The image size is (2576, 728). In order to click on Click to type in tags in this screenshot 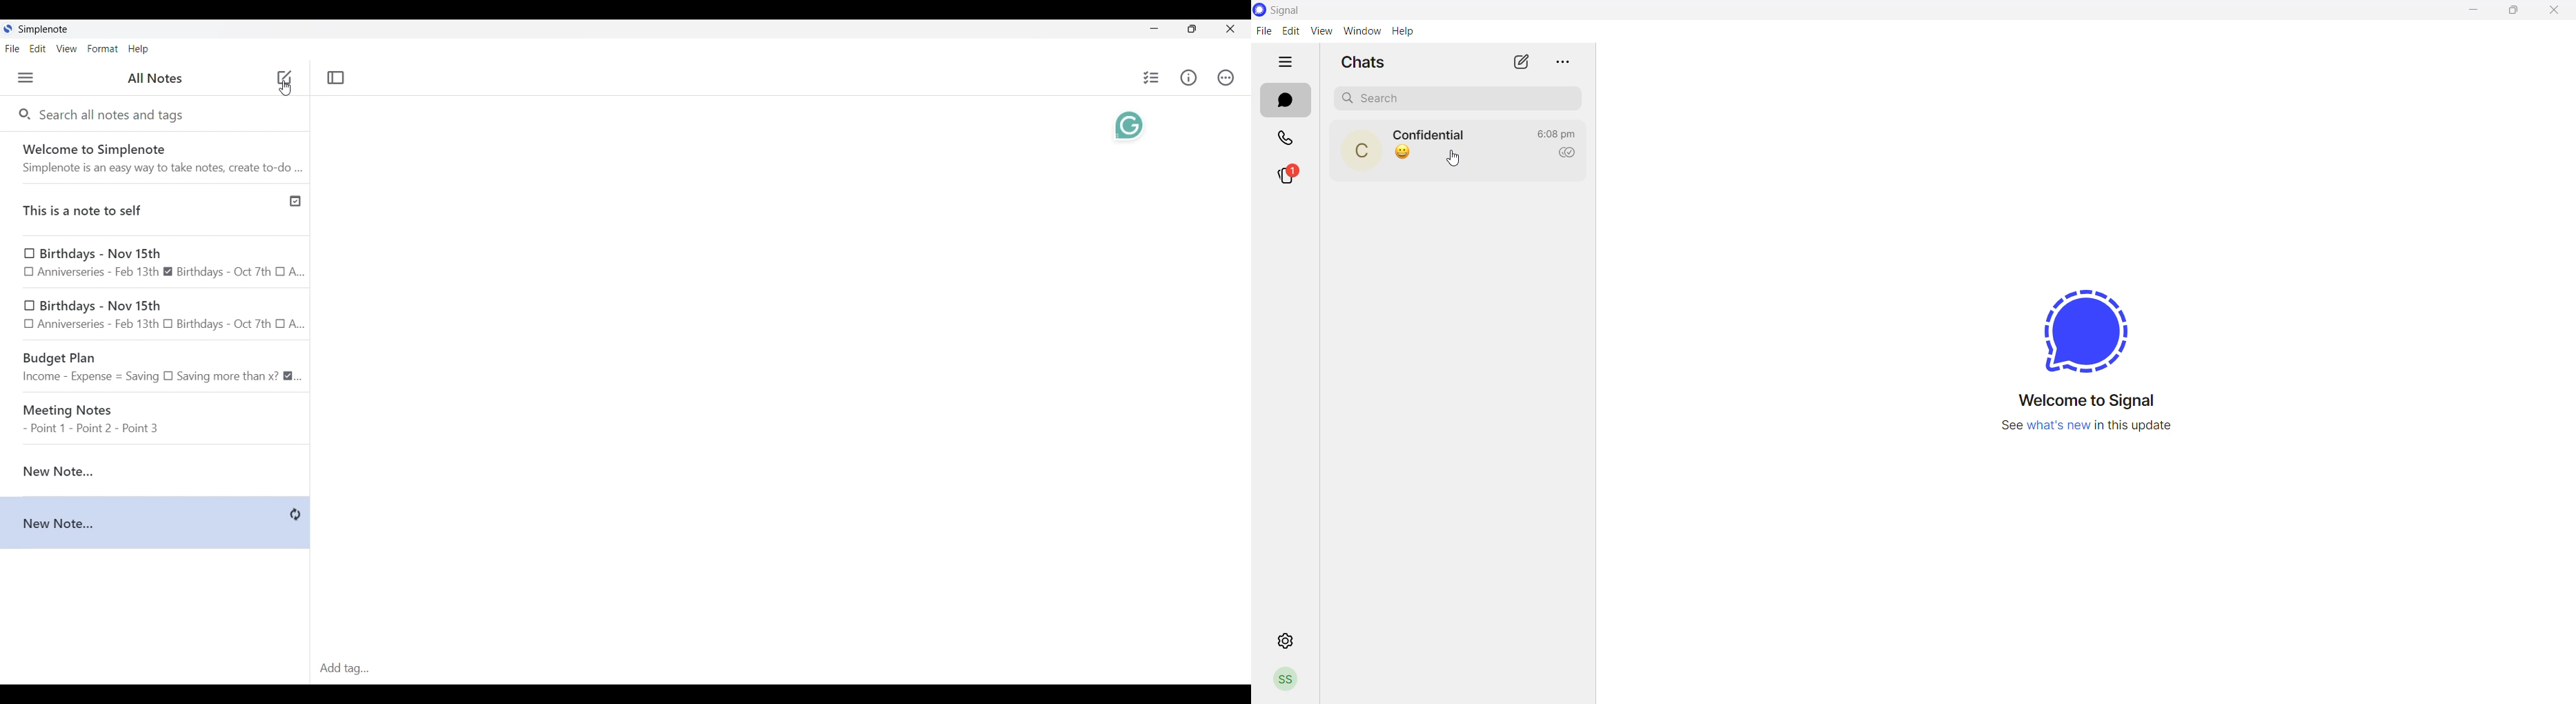, I will do `click(779, 669)`.